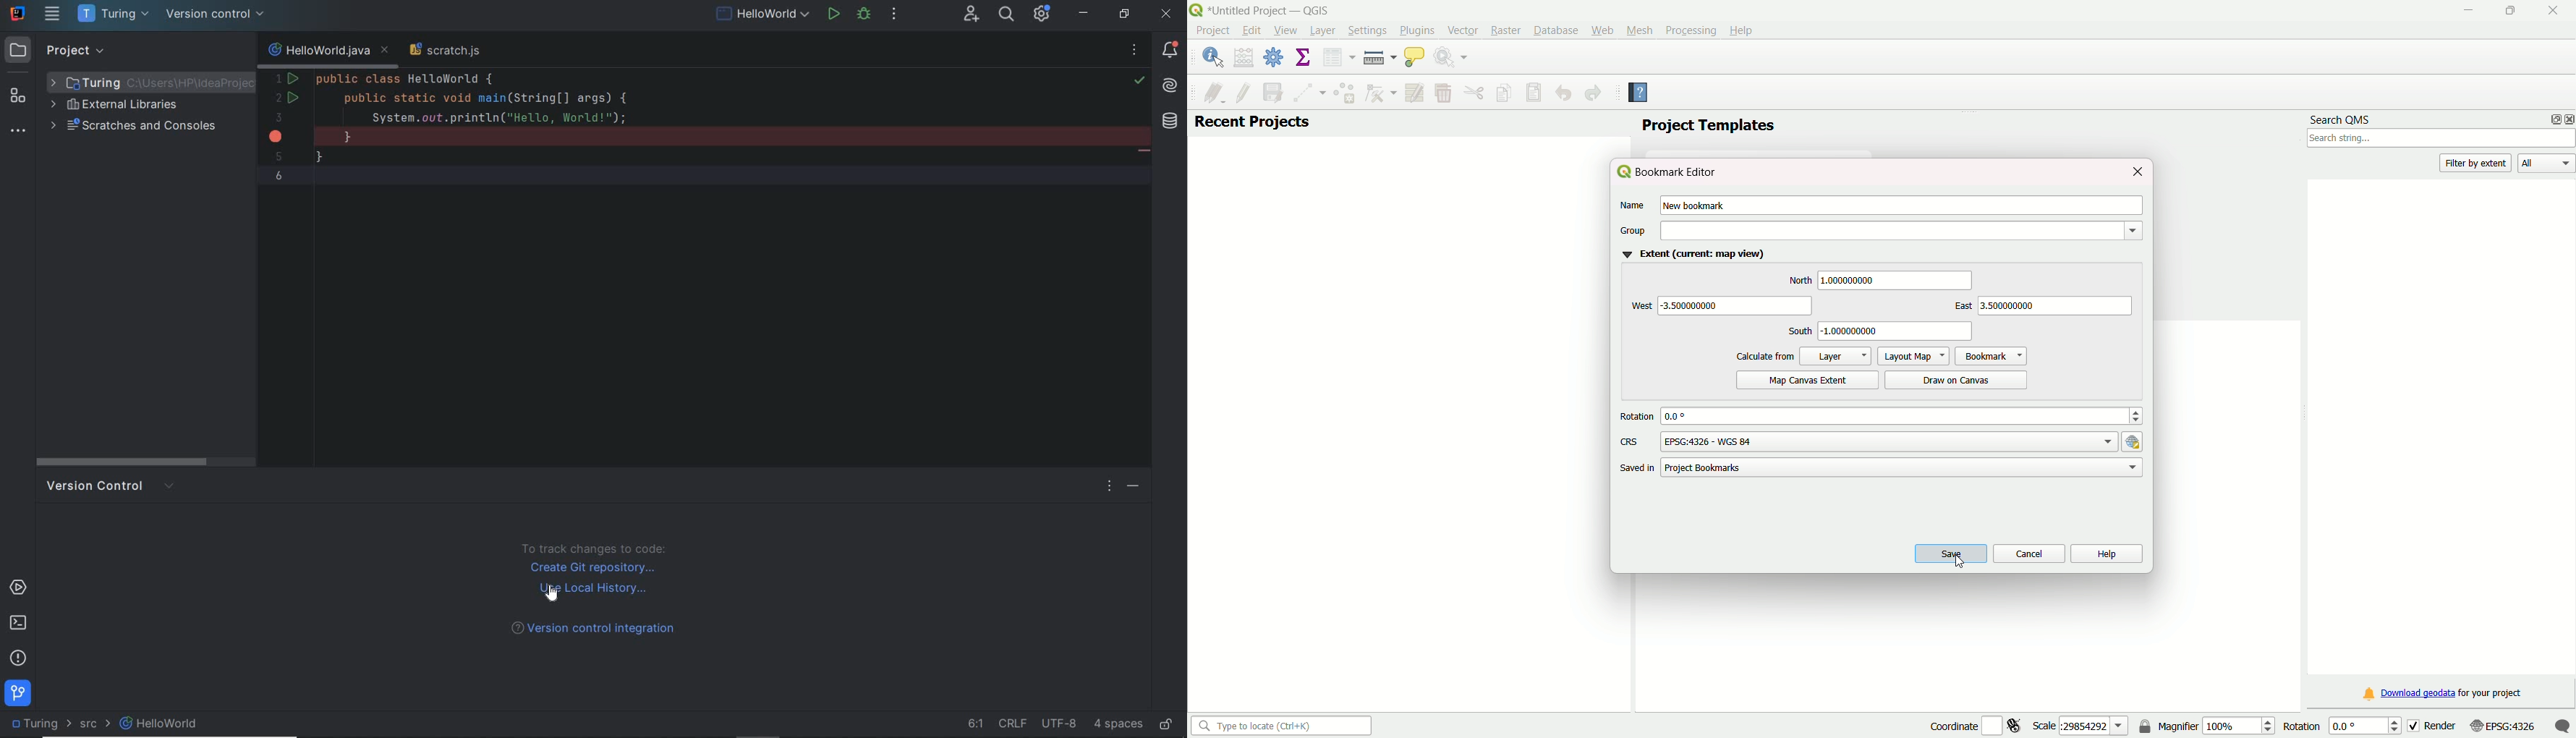  What do you see at coordinates (1171, 52) in the screenshot?
I see `notifications` at bounding box center [1171, 52].